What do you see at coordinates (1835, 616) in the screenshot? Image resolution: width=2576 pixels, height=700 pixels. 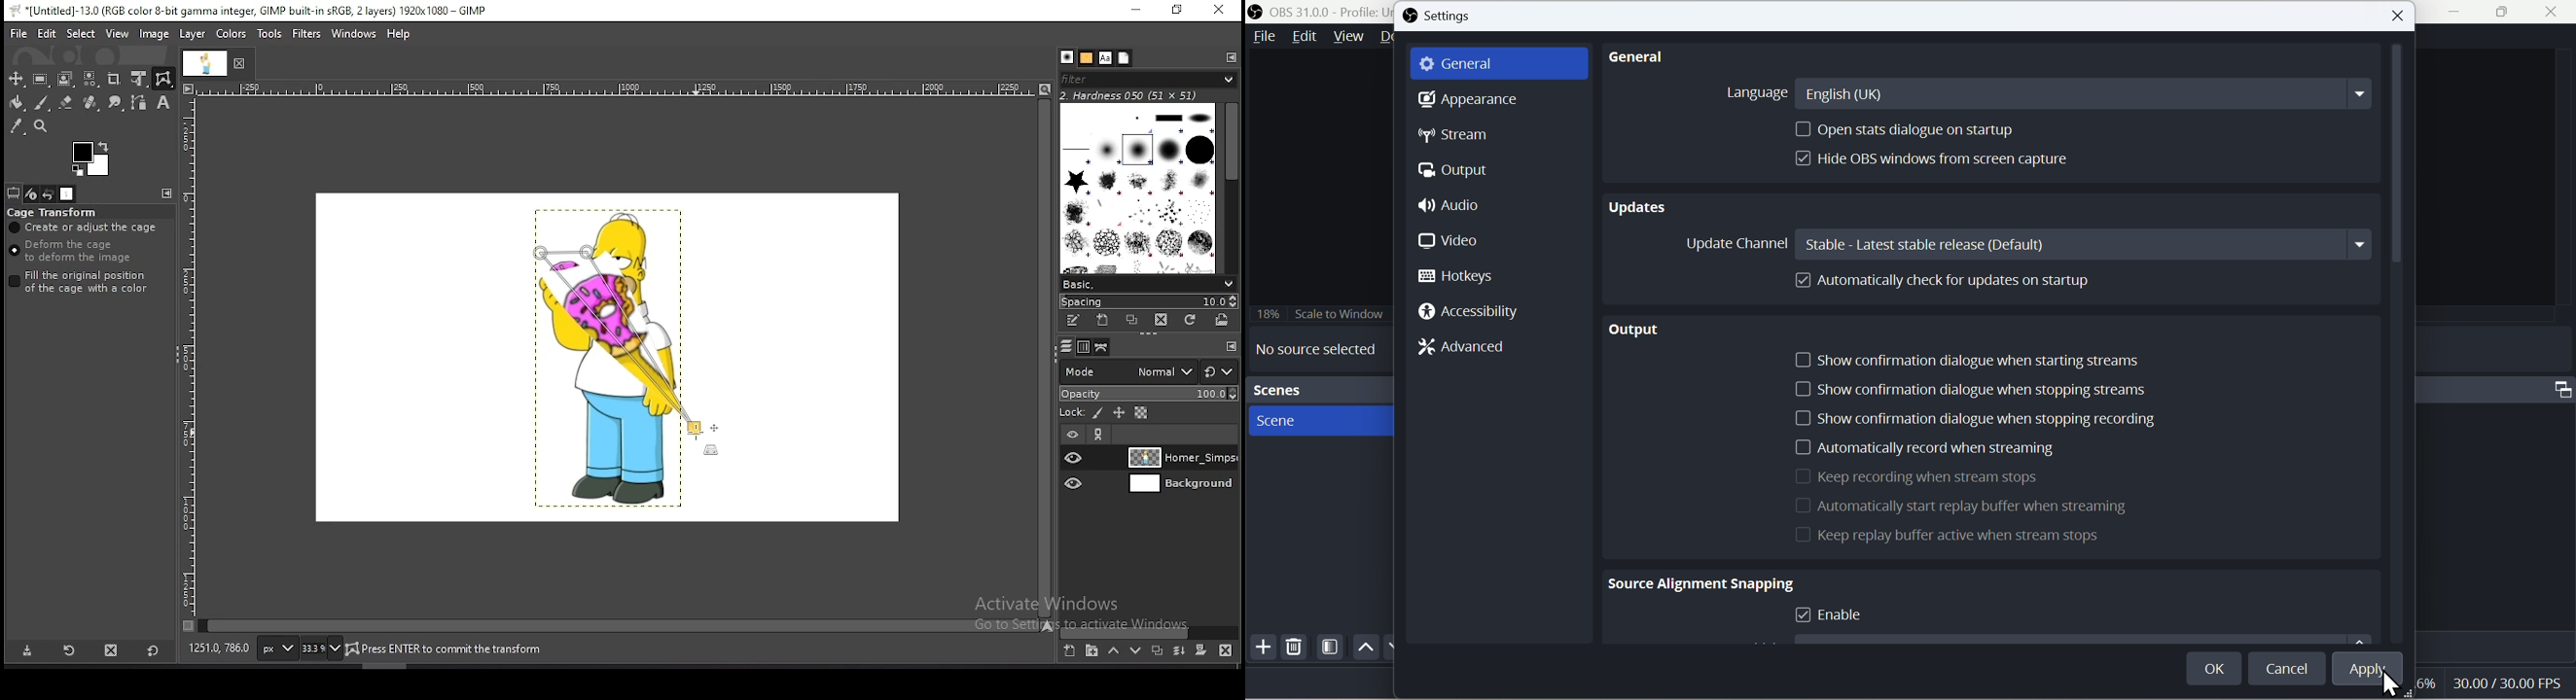 I see `Enable` at bounding box center [1835, 616].